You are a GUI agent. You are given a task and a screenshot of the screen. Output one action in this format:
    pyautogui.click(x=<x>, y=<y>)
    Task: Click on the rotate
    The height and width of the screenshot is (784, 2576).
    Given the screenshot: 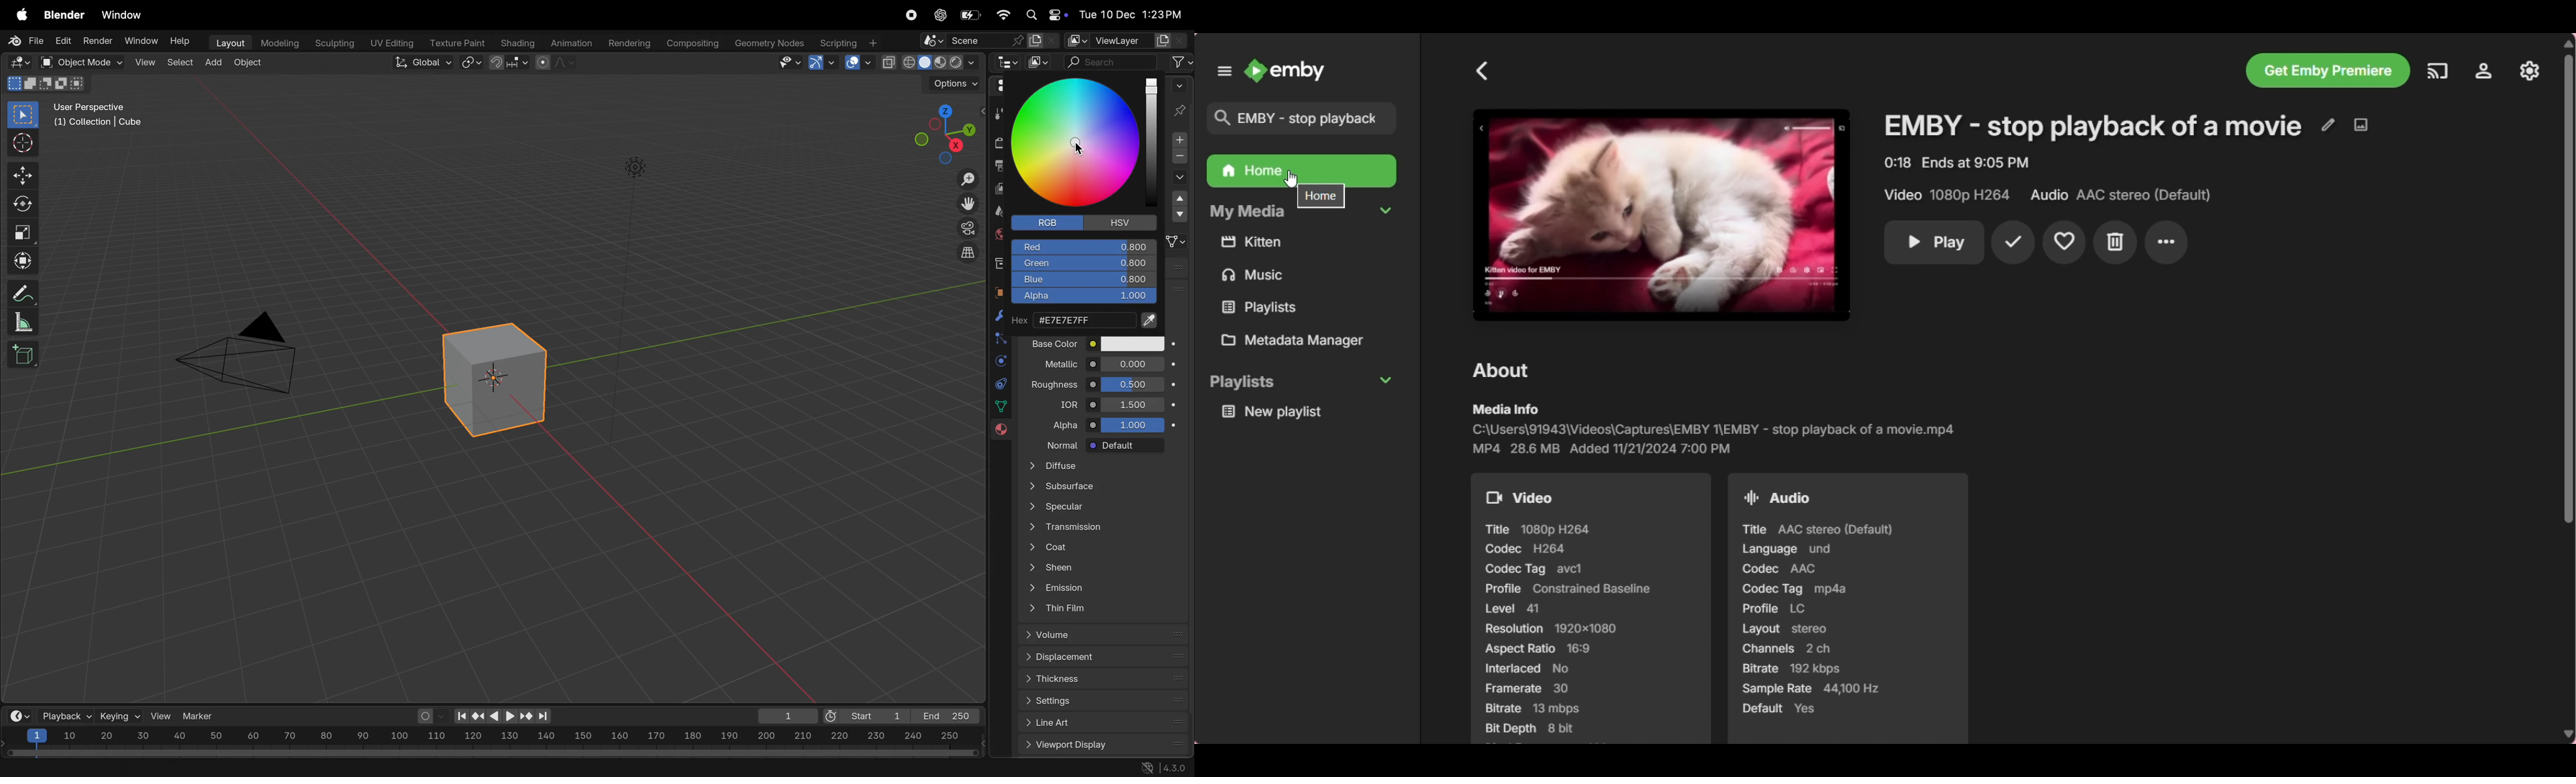 What is the action you would take?
    pyautogui.click(x=20, y=204)
    